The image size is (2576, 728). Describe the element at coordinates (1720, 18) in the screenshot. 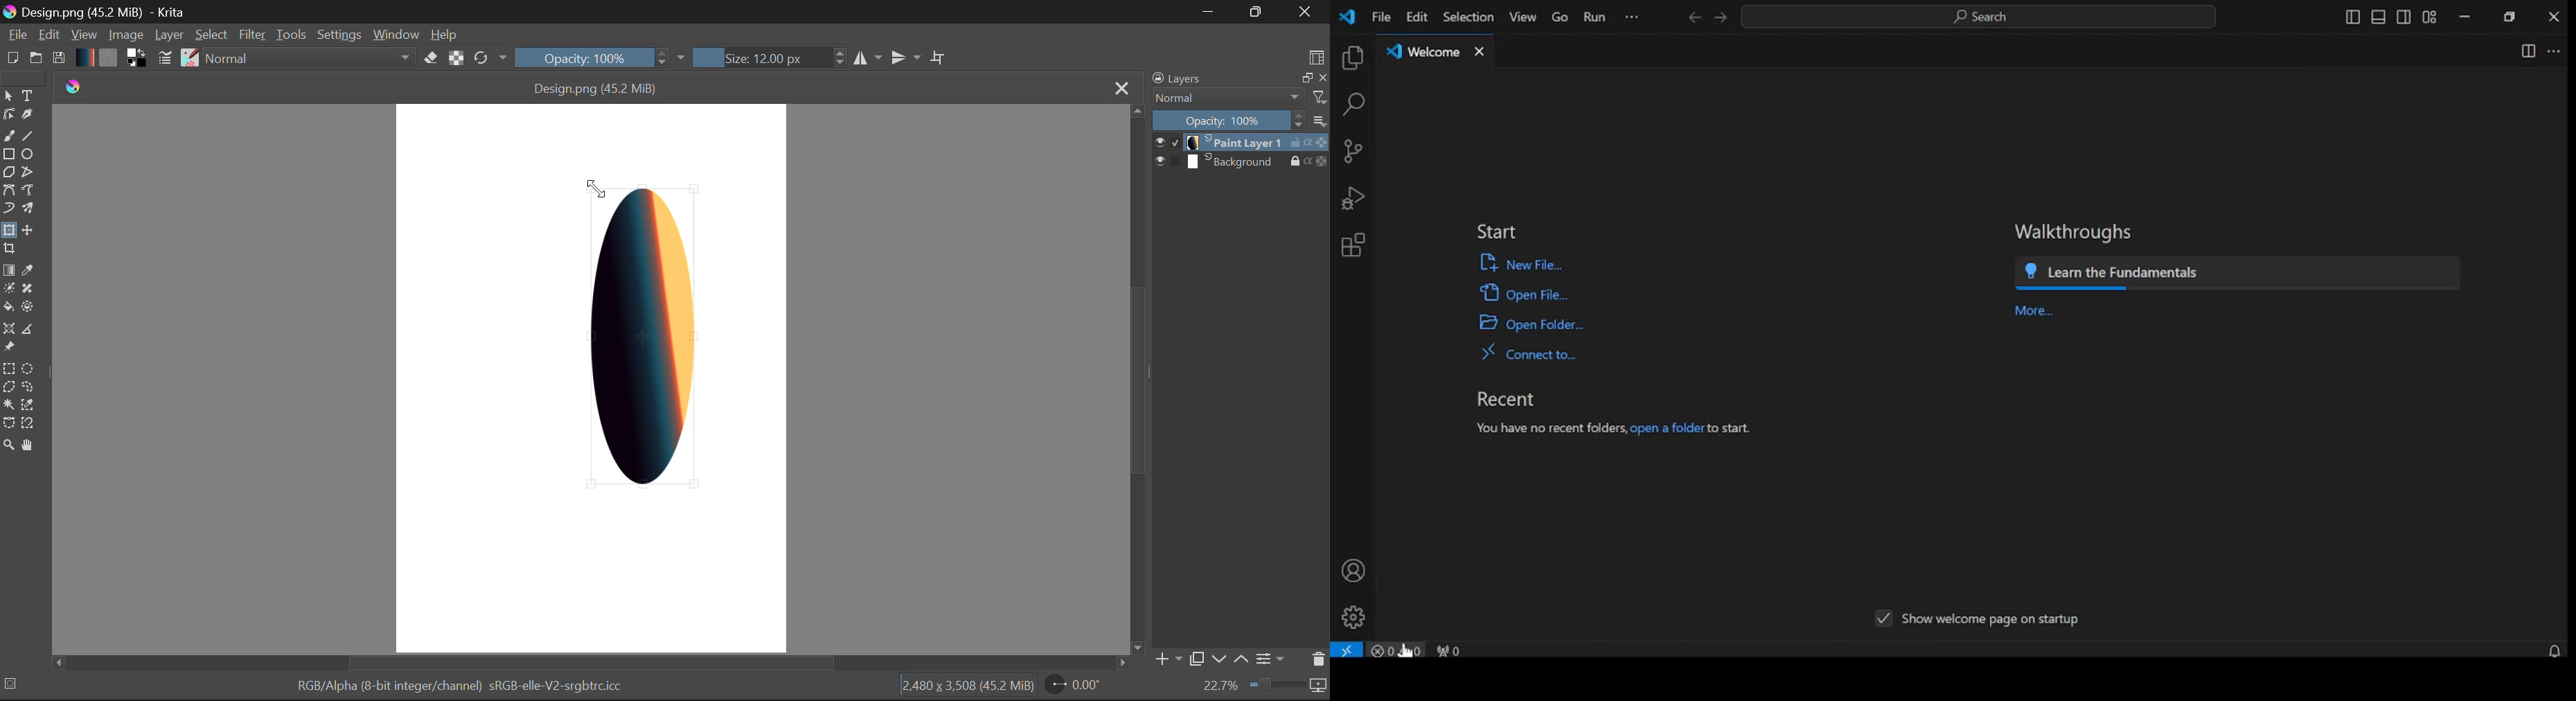

I see `next` at that location.